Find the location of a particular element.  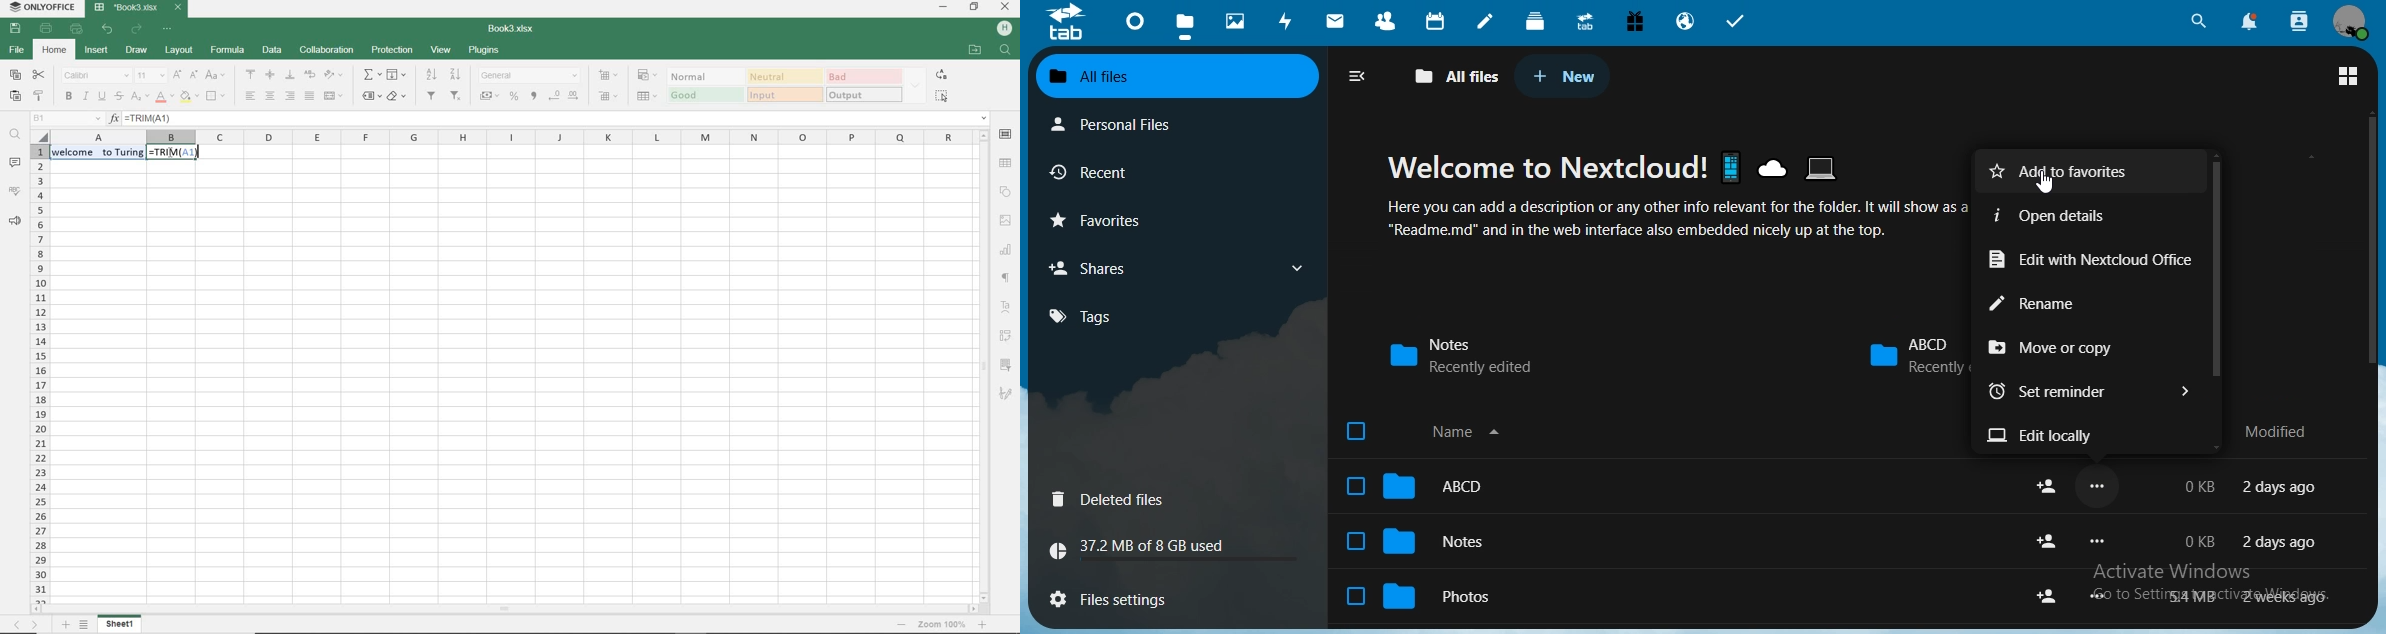

... is located at coordinates (2097, 487).